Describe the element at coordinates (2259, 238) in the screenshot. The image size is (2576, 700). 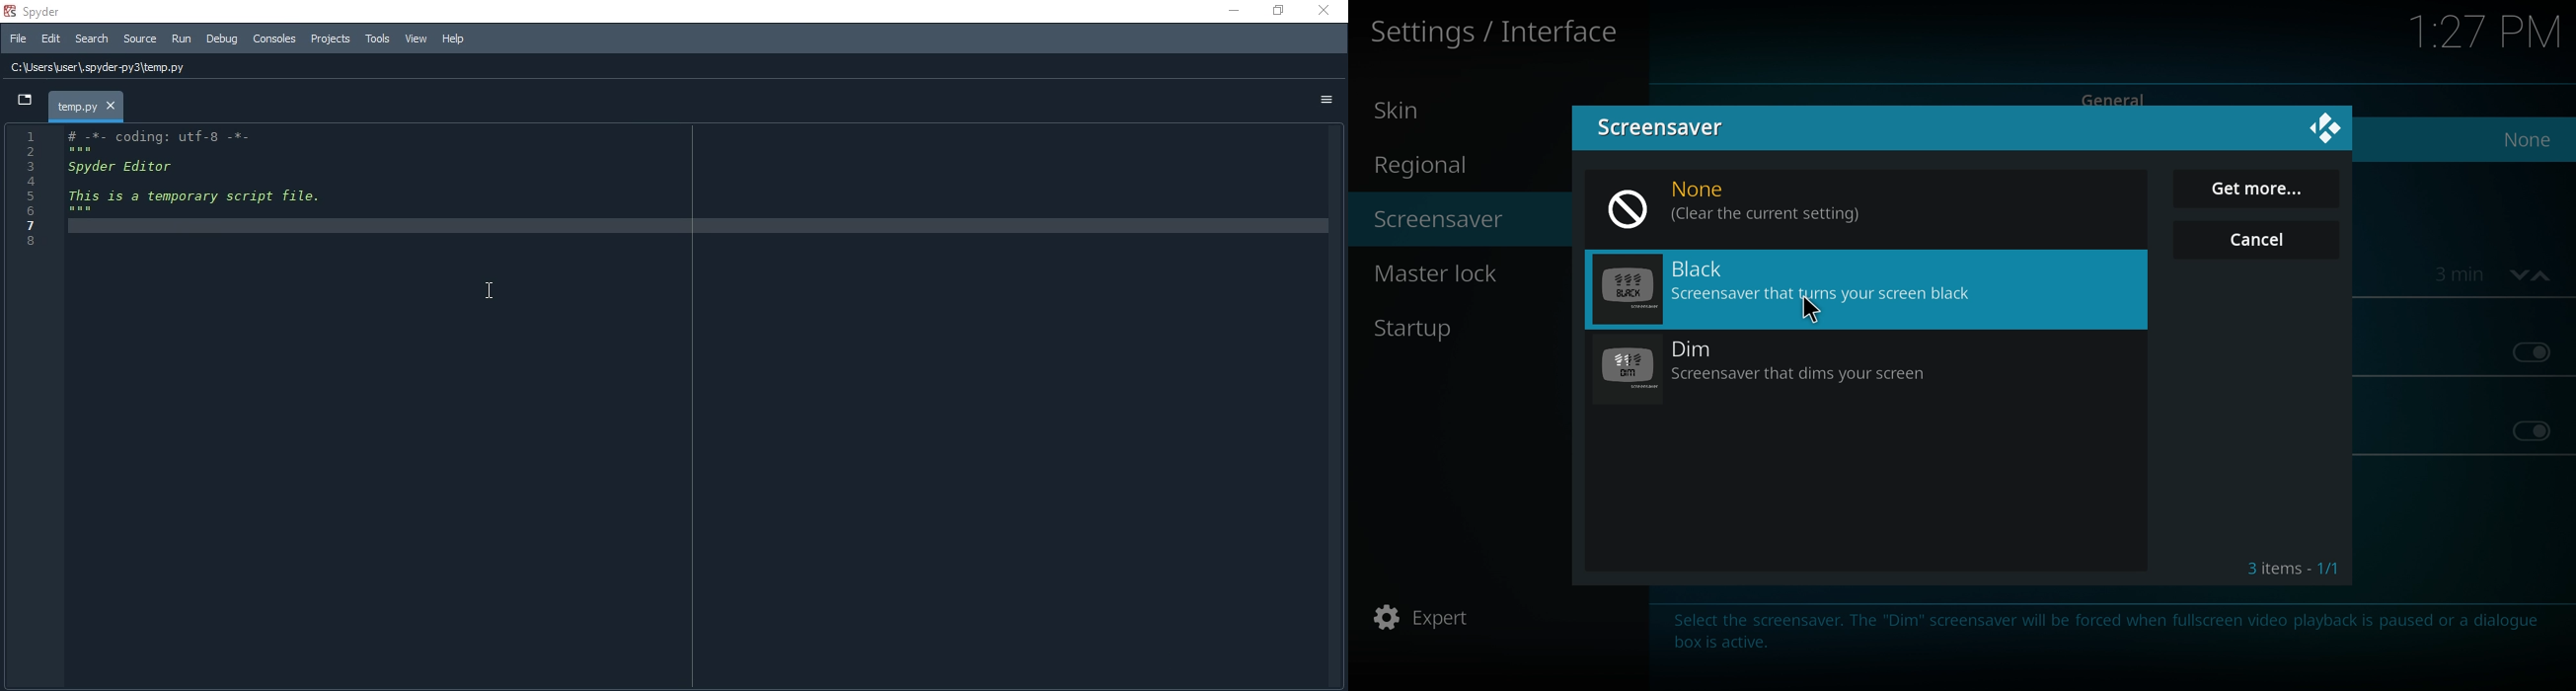
I see `cancel` at that location.